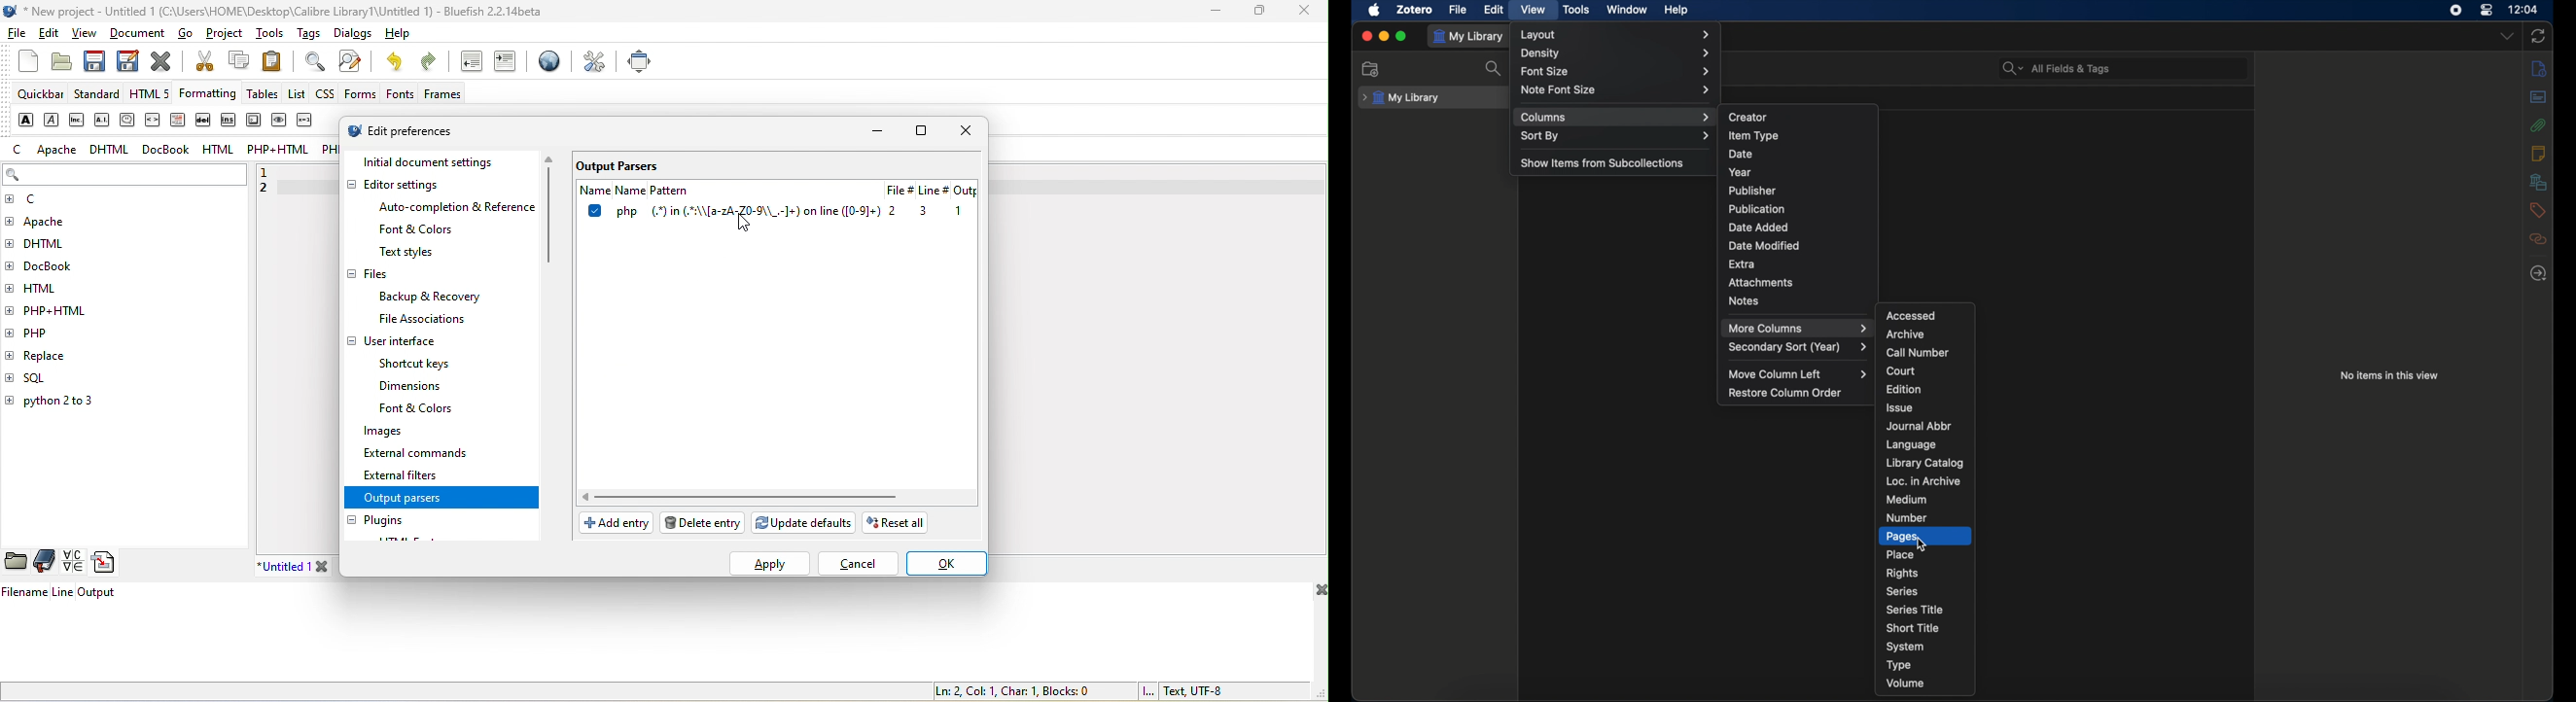 The height and width of the screenshot is (728, 2576). Describe the element at coordinates (1618, 33) in the screenshot. I see `layout` at that location.